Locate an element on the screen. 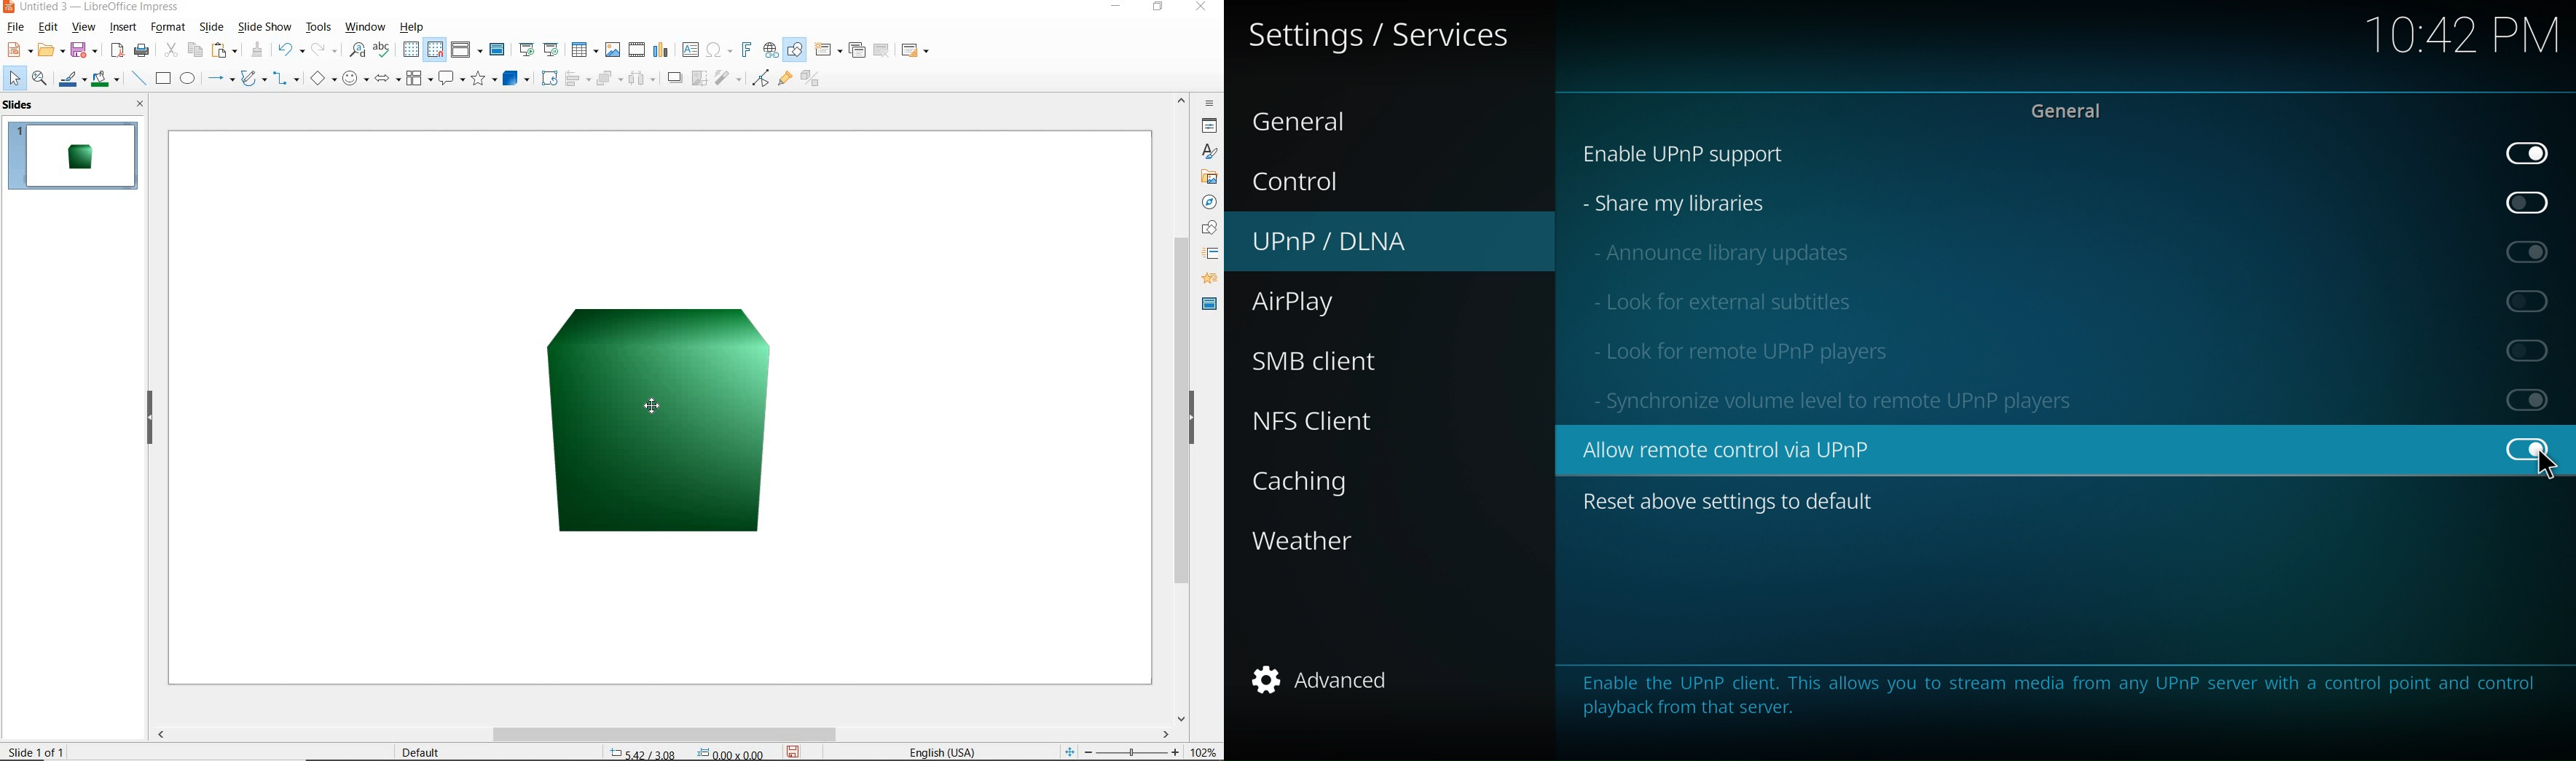 The image size is (2576, 784). find and replace is located at coordinates (356, 50).